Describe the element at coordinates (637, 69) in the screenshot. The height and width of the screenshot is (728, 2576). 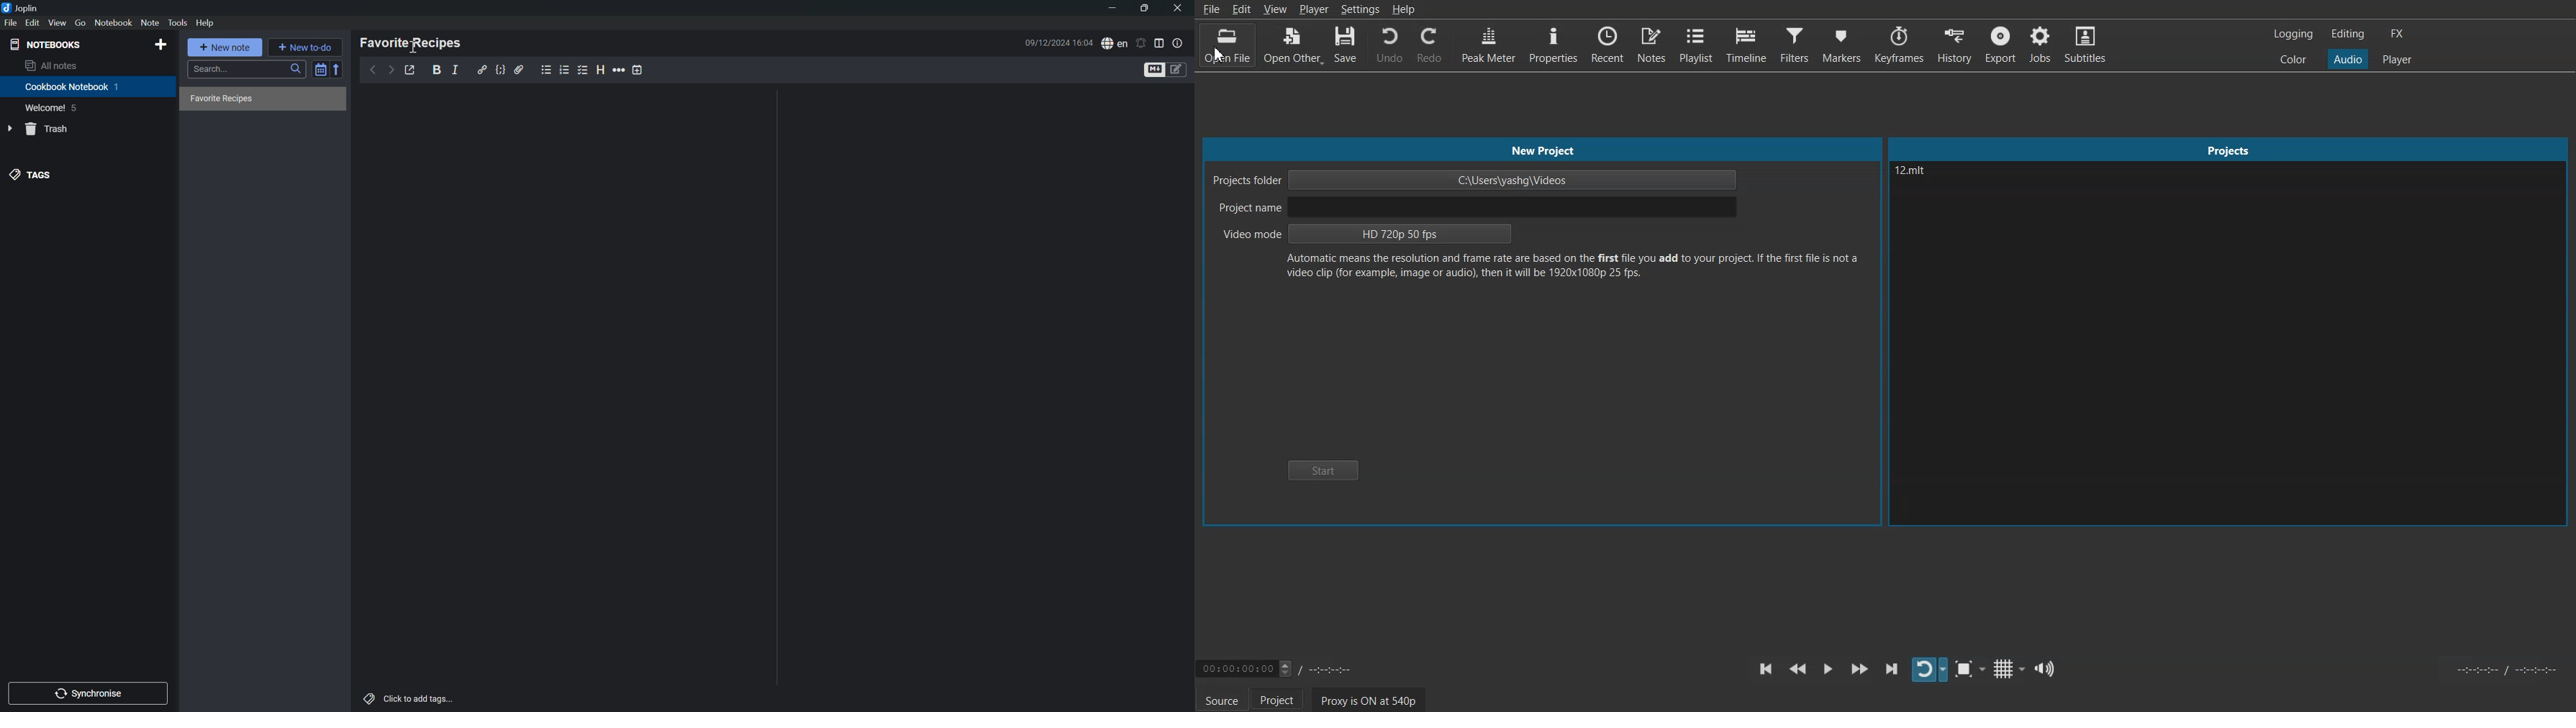
I see `Insert time` at that location.